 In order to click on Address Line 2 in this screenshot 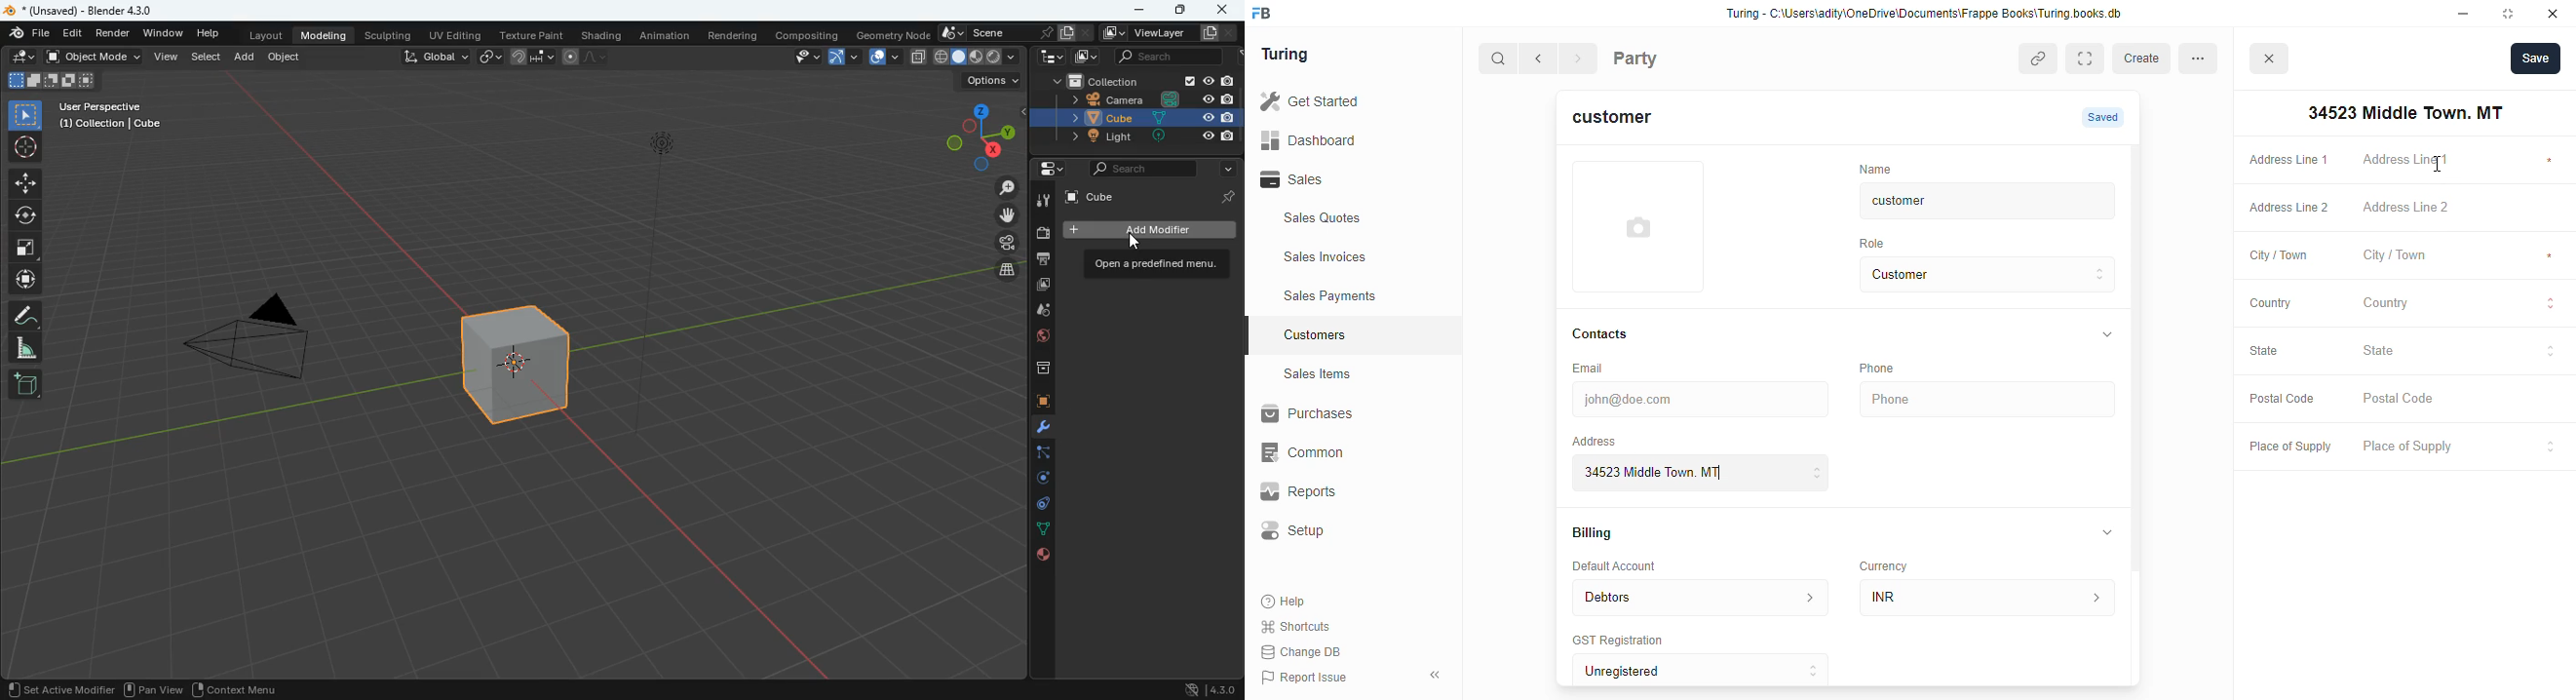, I will do `click(2285, 209)`.